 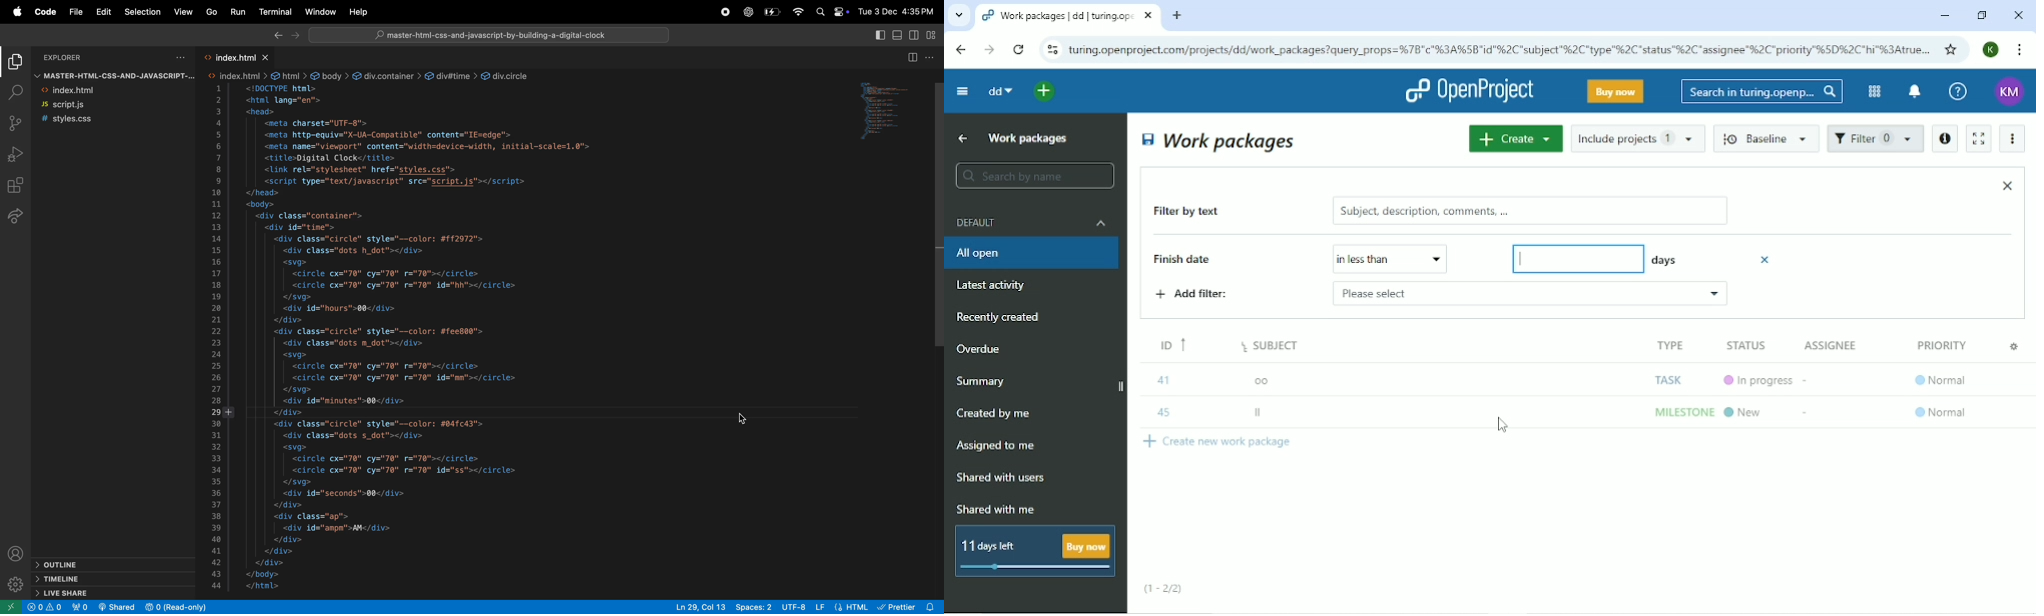 What do you see at coordinates (2021, 50) in the screenshot?
I see `Customize and control google chrome` at bounding box center [2021, 50].